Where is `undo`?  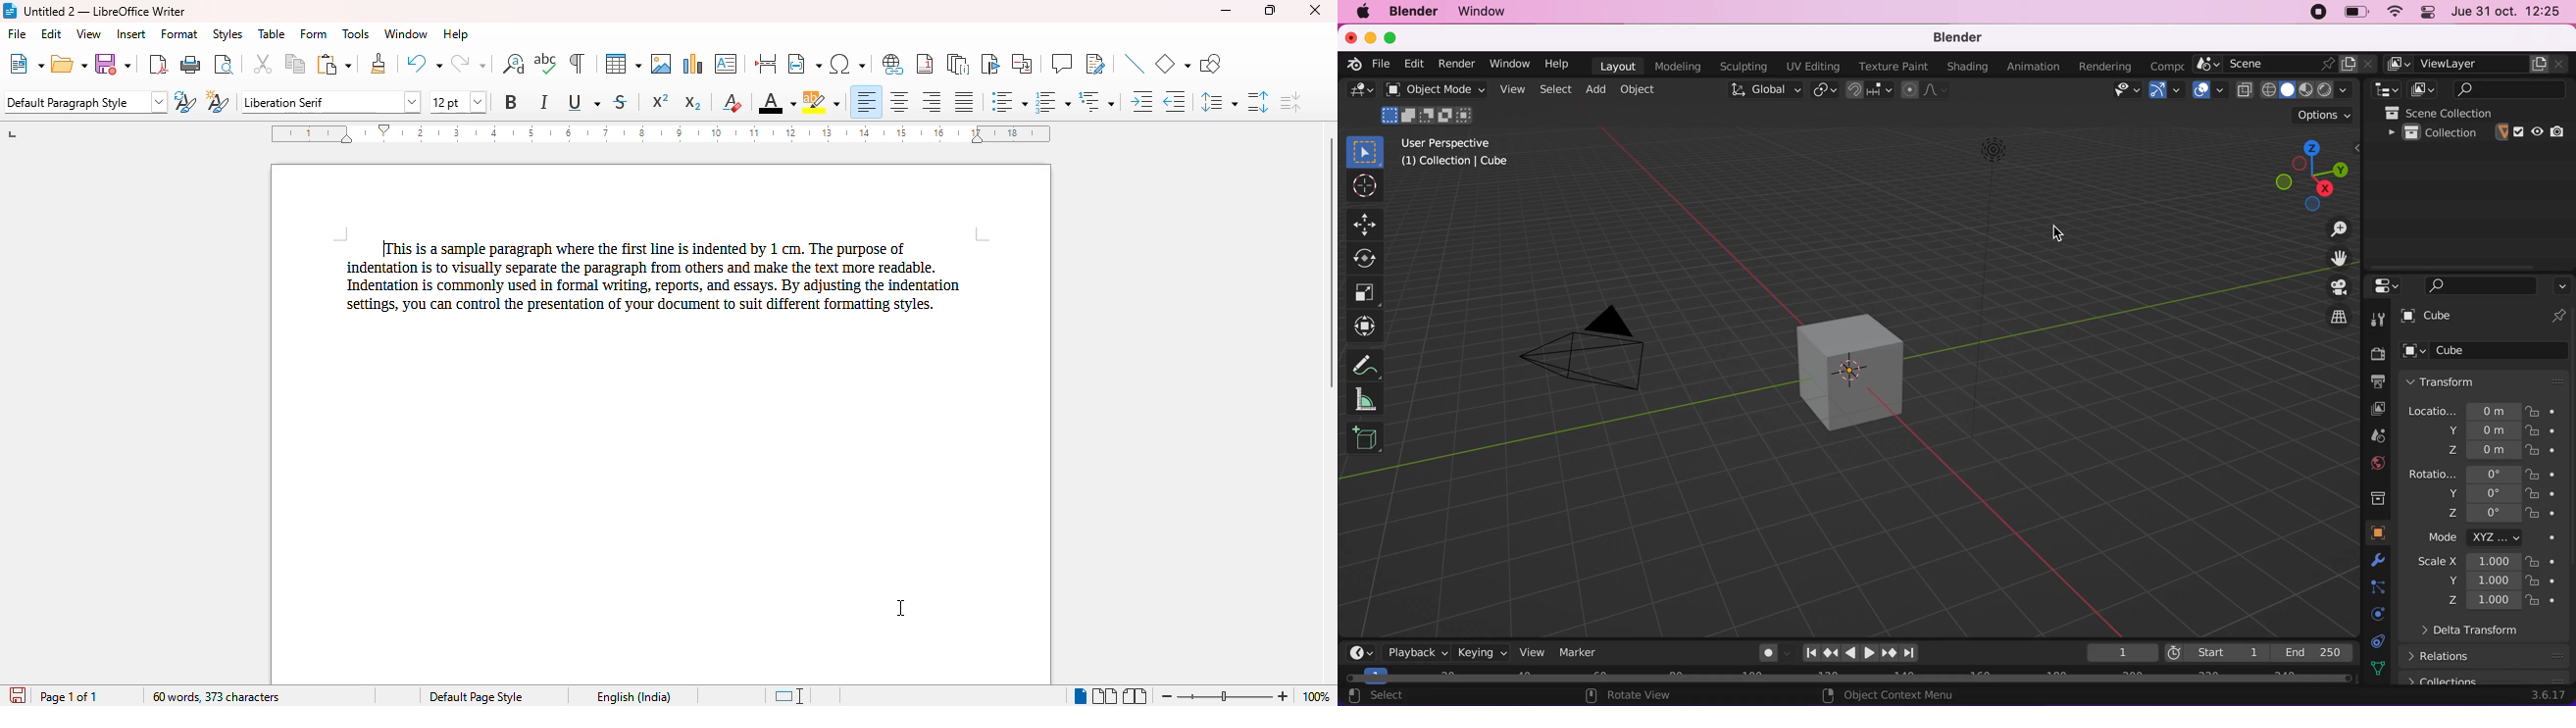 undo is located at coordinates (424, 63).